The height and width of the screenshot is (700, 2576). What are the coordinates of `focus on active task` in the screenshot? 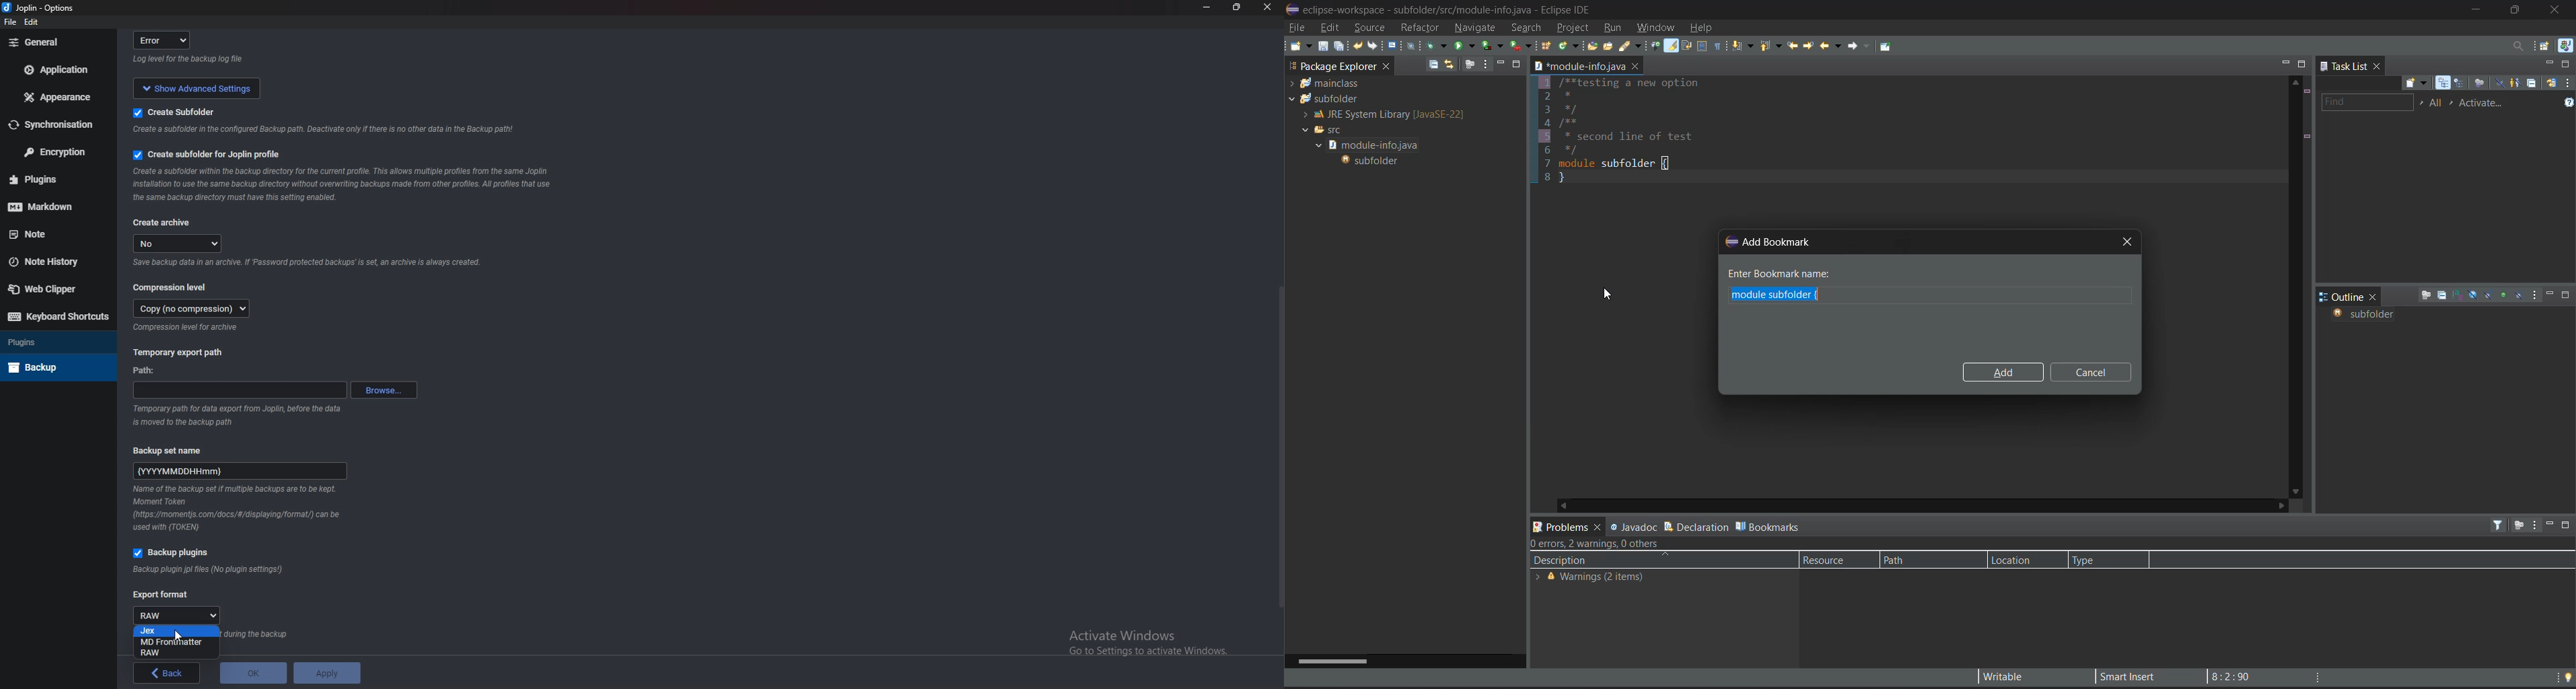 It's located at (1471, 63).